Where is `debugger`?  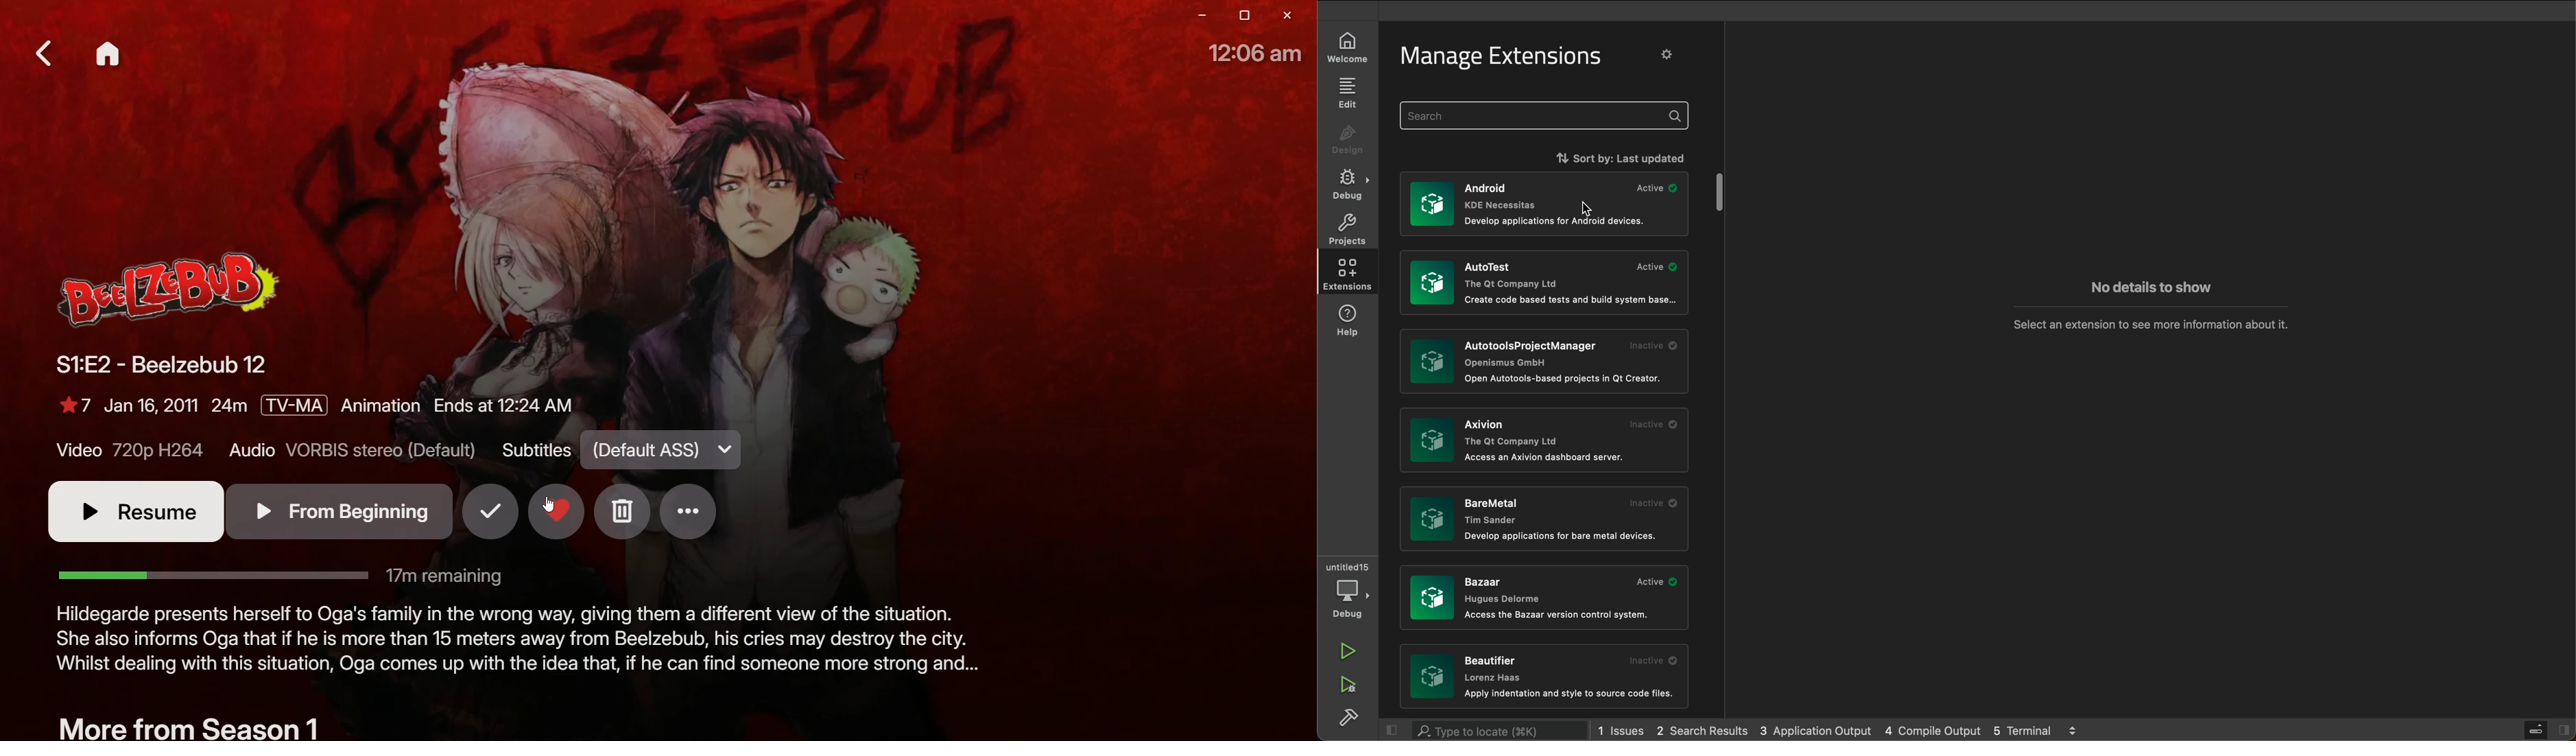 debugger is located at coordinates (1348, 589).